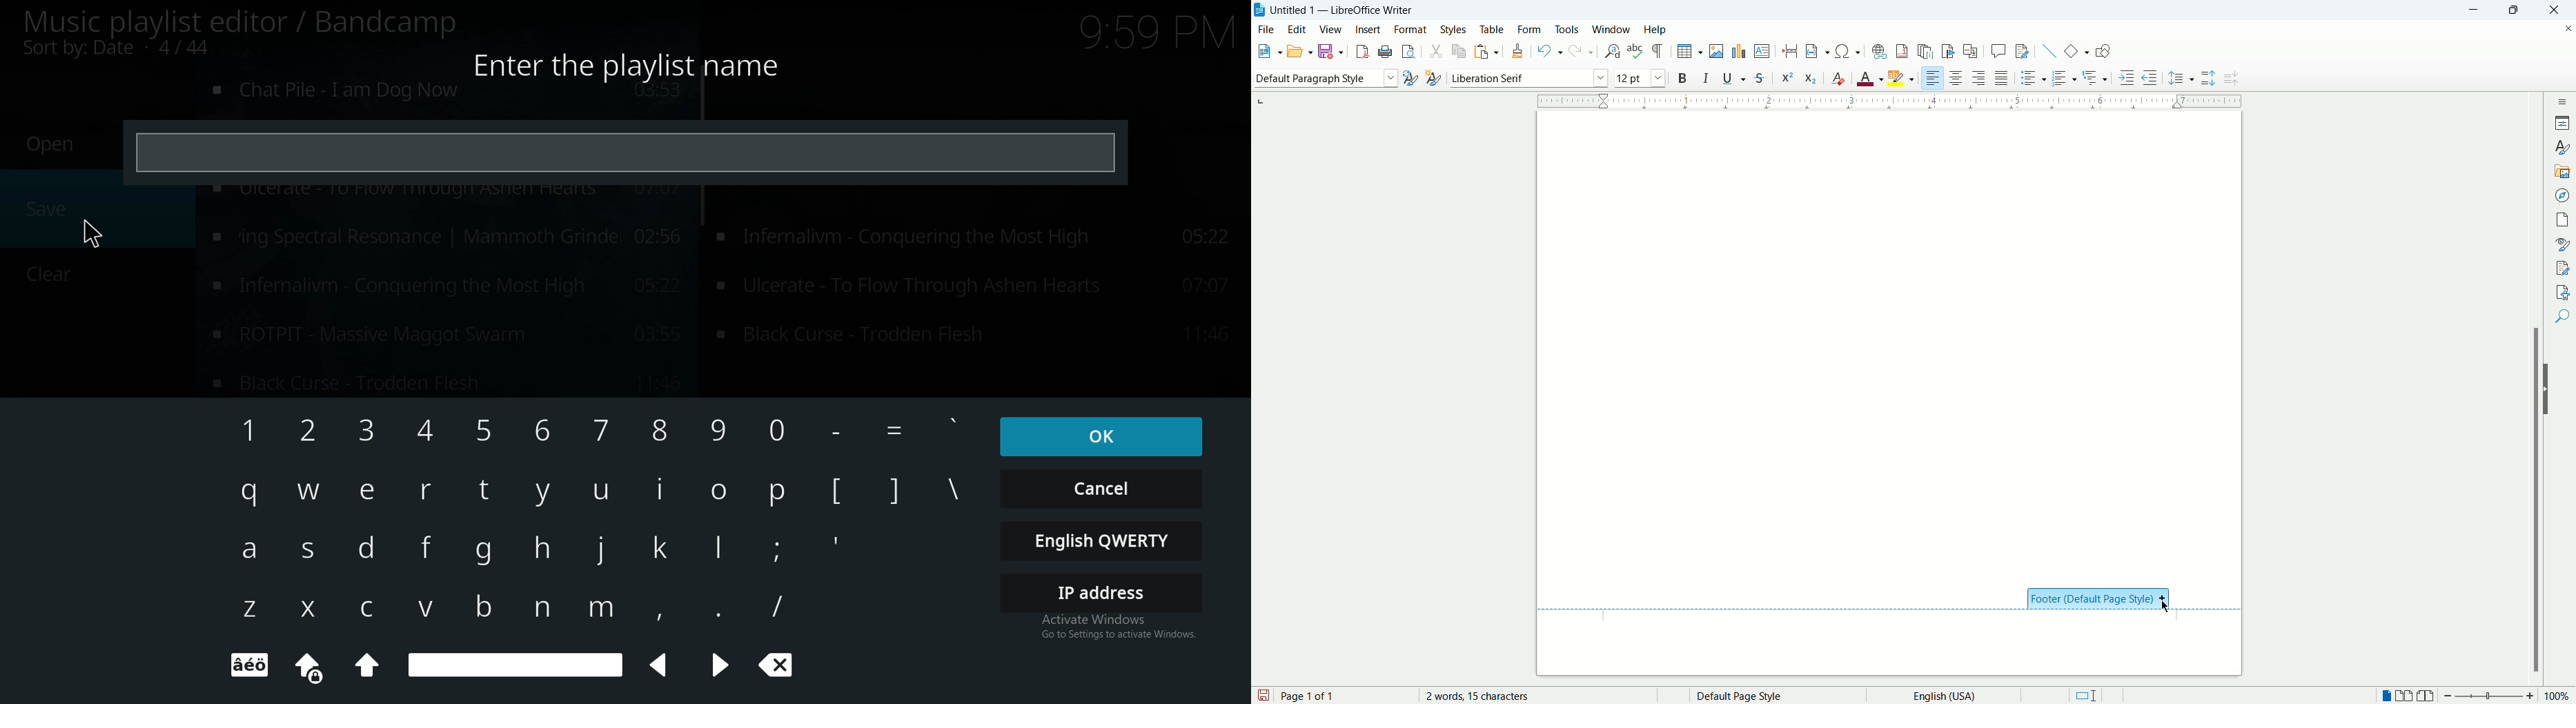 The height and width of the screenshot is (728, 2576). What do you see at coordinates (717, 493) in the screenshot?
I see `keyboard input` at bounding box center [717, 493].